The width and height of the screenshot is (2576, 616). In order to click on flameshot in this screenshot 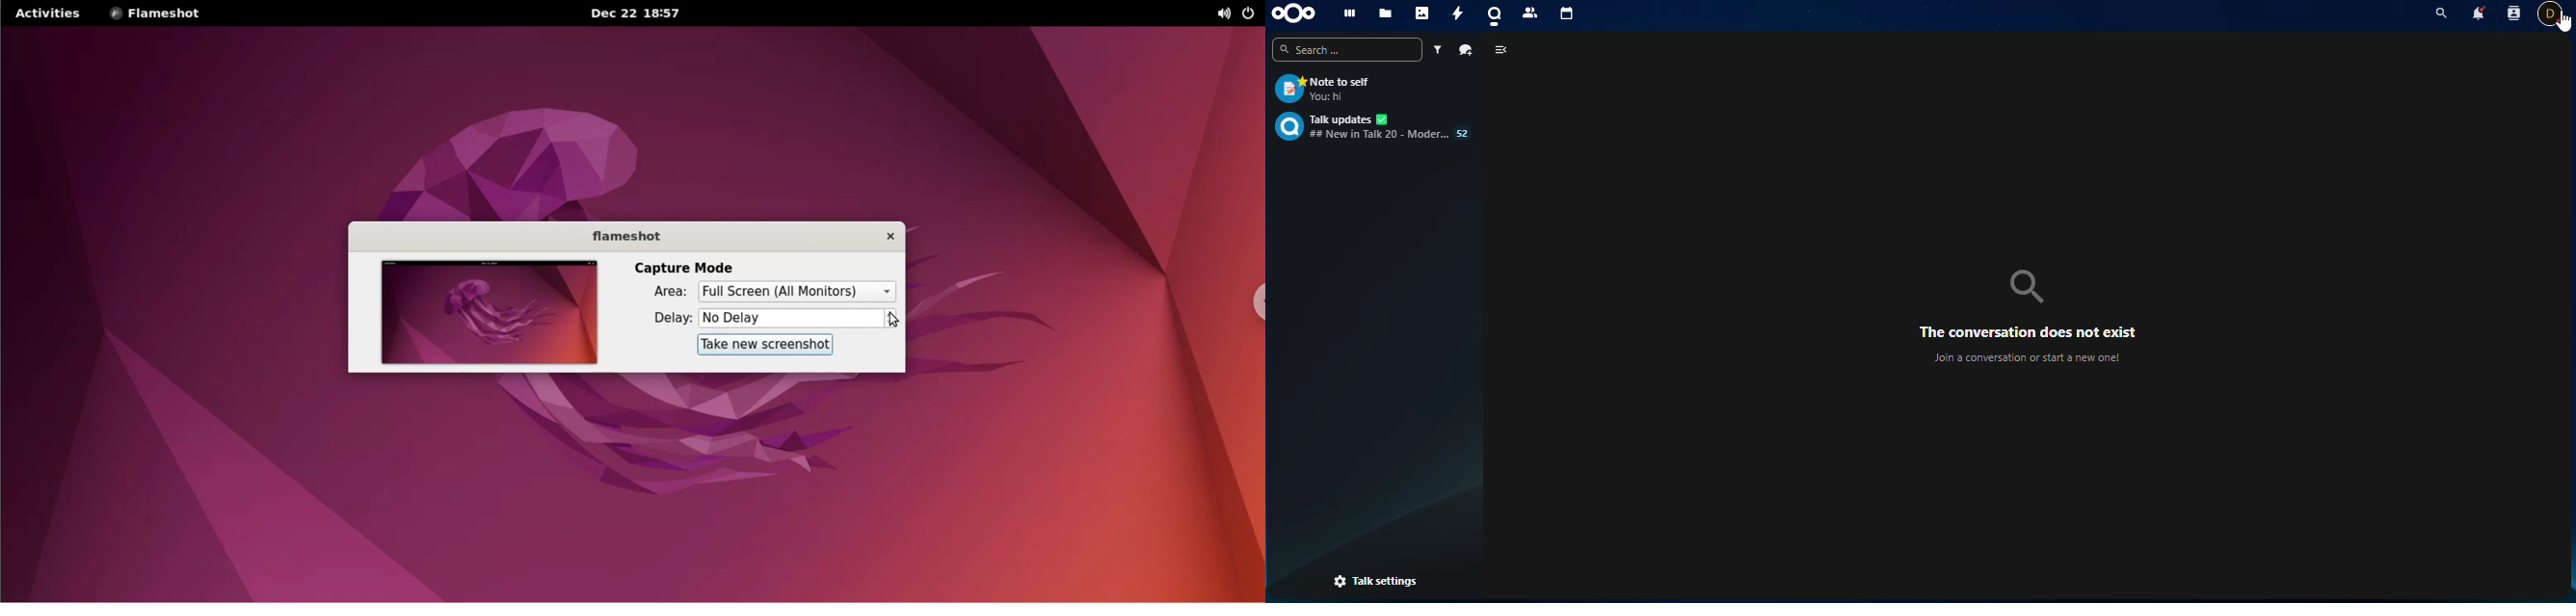, I will do `click(618, 235)`.